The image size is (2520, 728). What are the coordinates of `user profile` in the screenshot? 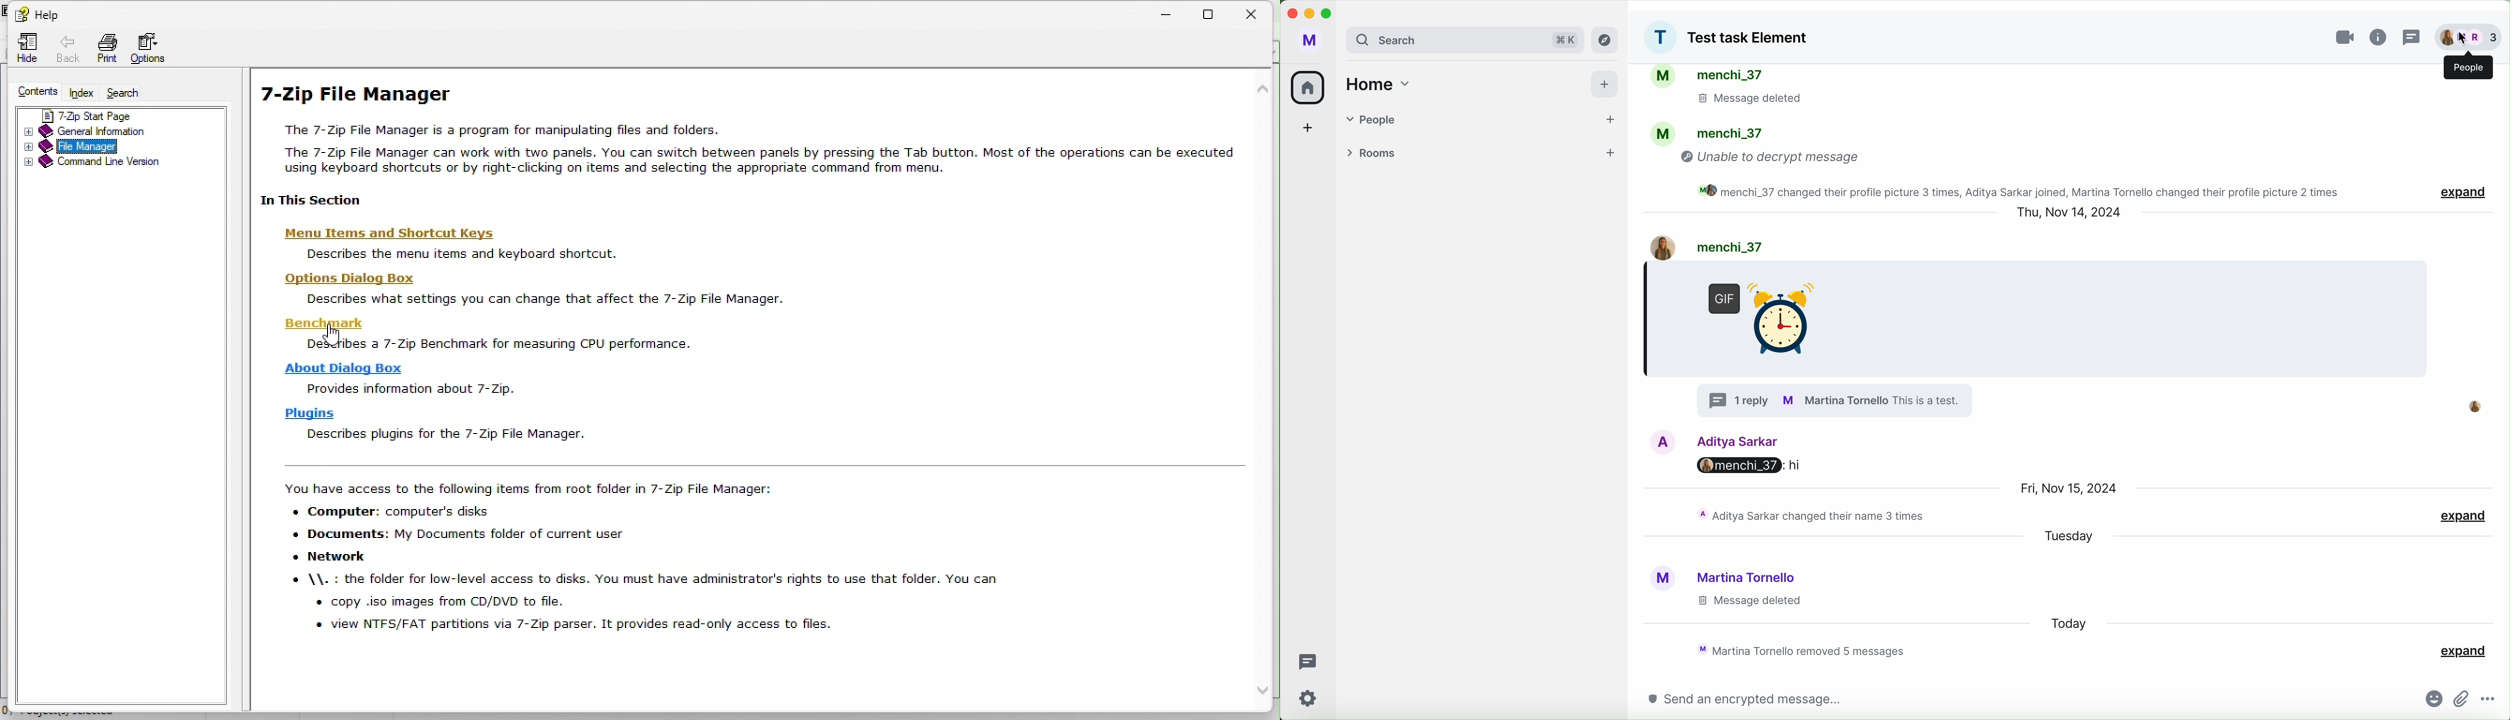 It's located at (1310, 40).